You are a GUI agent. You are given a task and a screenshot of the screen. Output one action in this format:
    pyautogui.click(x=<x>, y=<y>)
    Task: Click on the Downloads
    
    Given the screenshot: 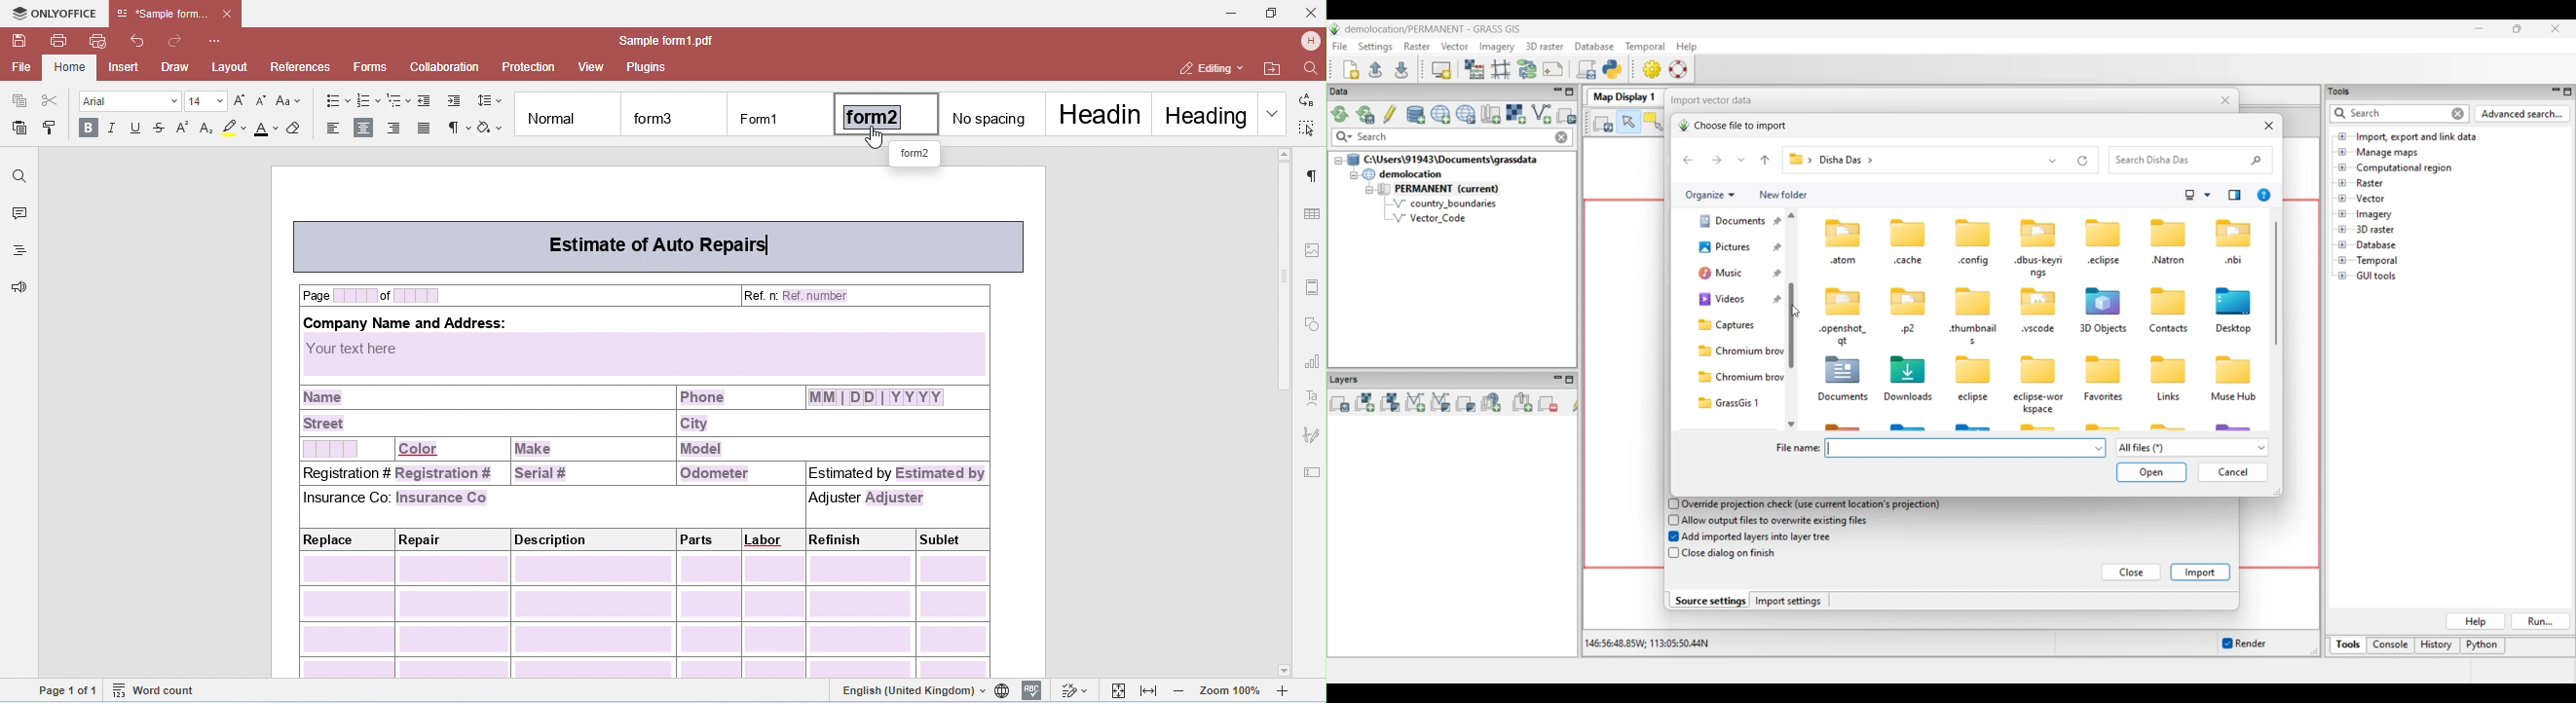 What is the action you would take?
    pyautogui.click(x=1910, y=397)
    